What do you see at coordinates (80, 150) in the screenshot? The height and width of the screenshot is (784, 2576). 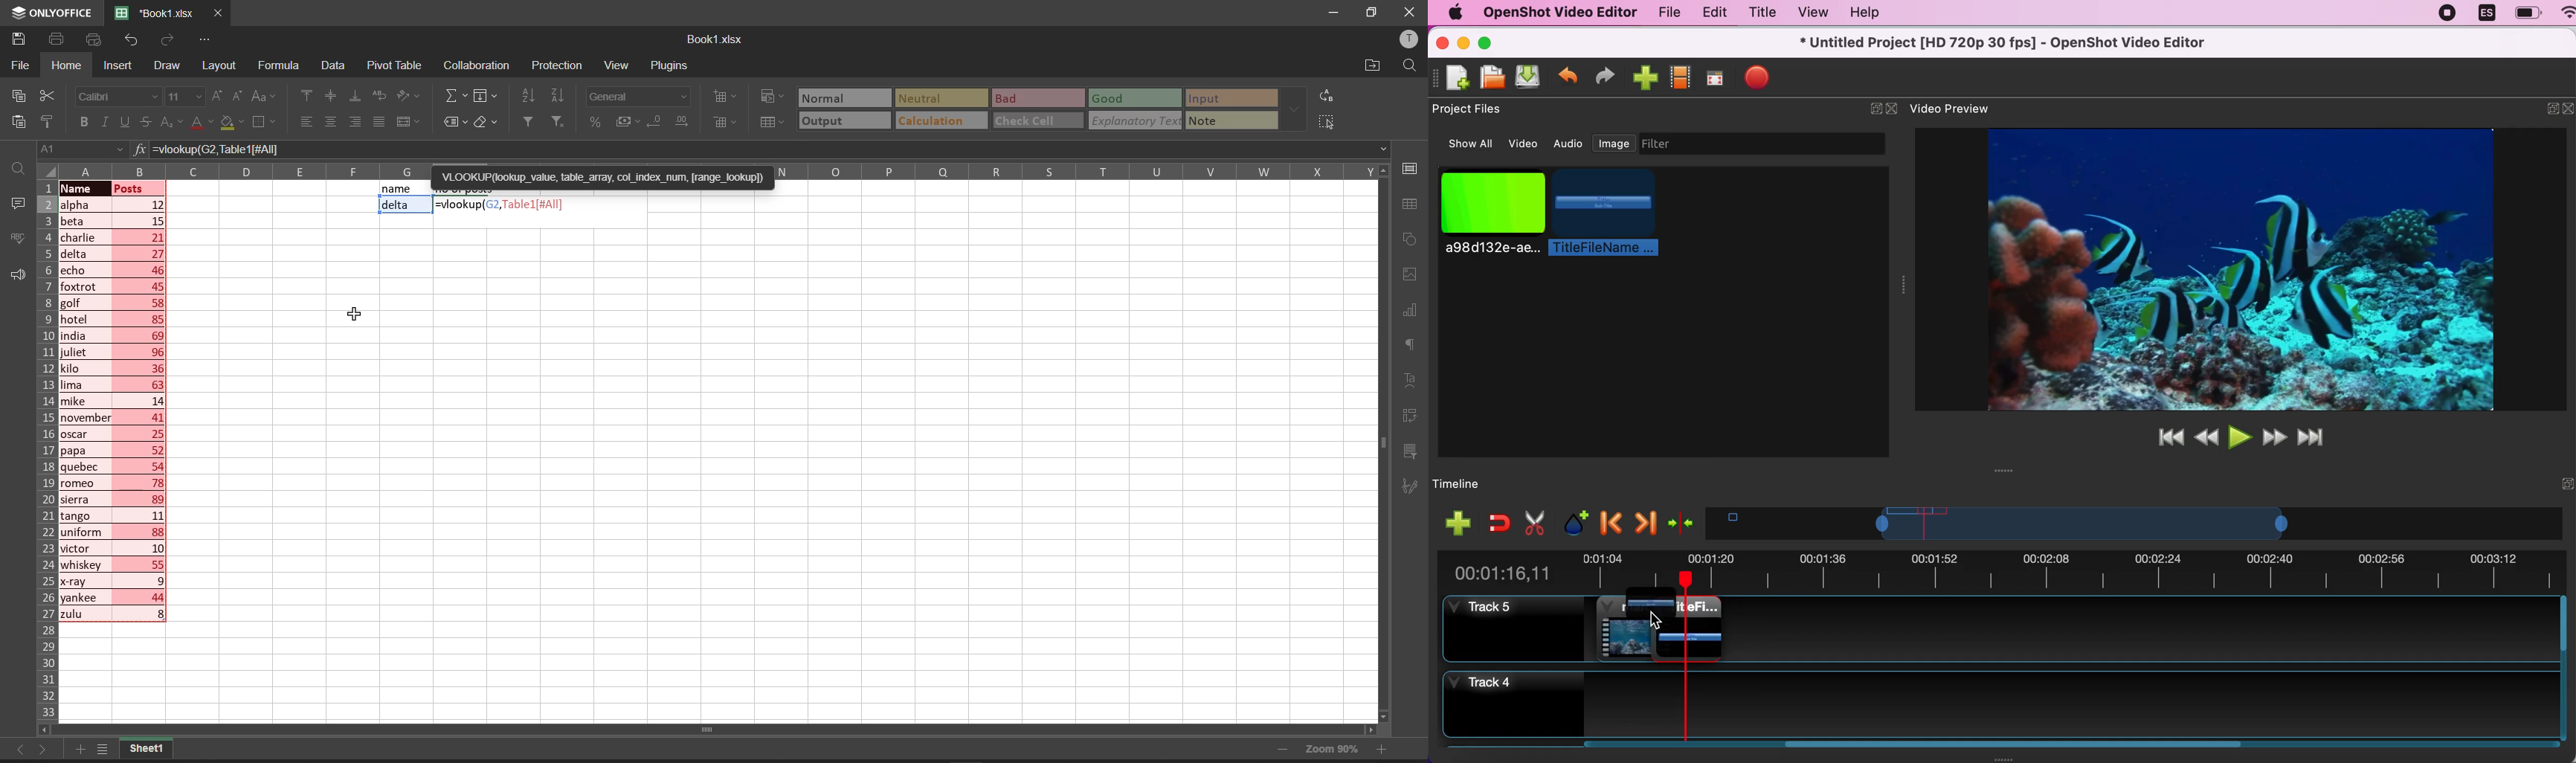 I see `cell address` at bounding box center [80, 150].